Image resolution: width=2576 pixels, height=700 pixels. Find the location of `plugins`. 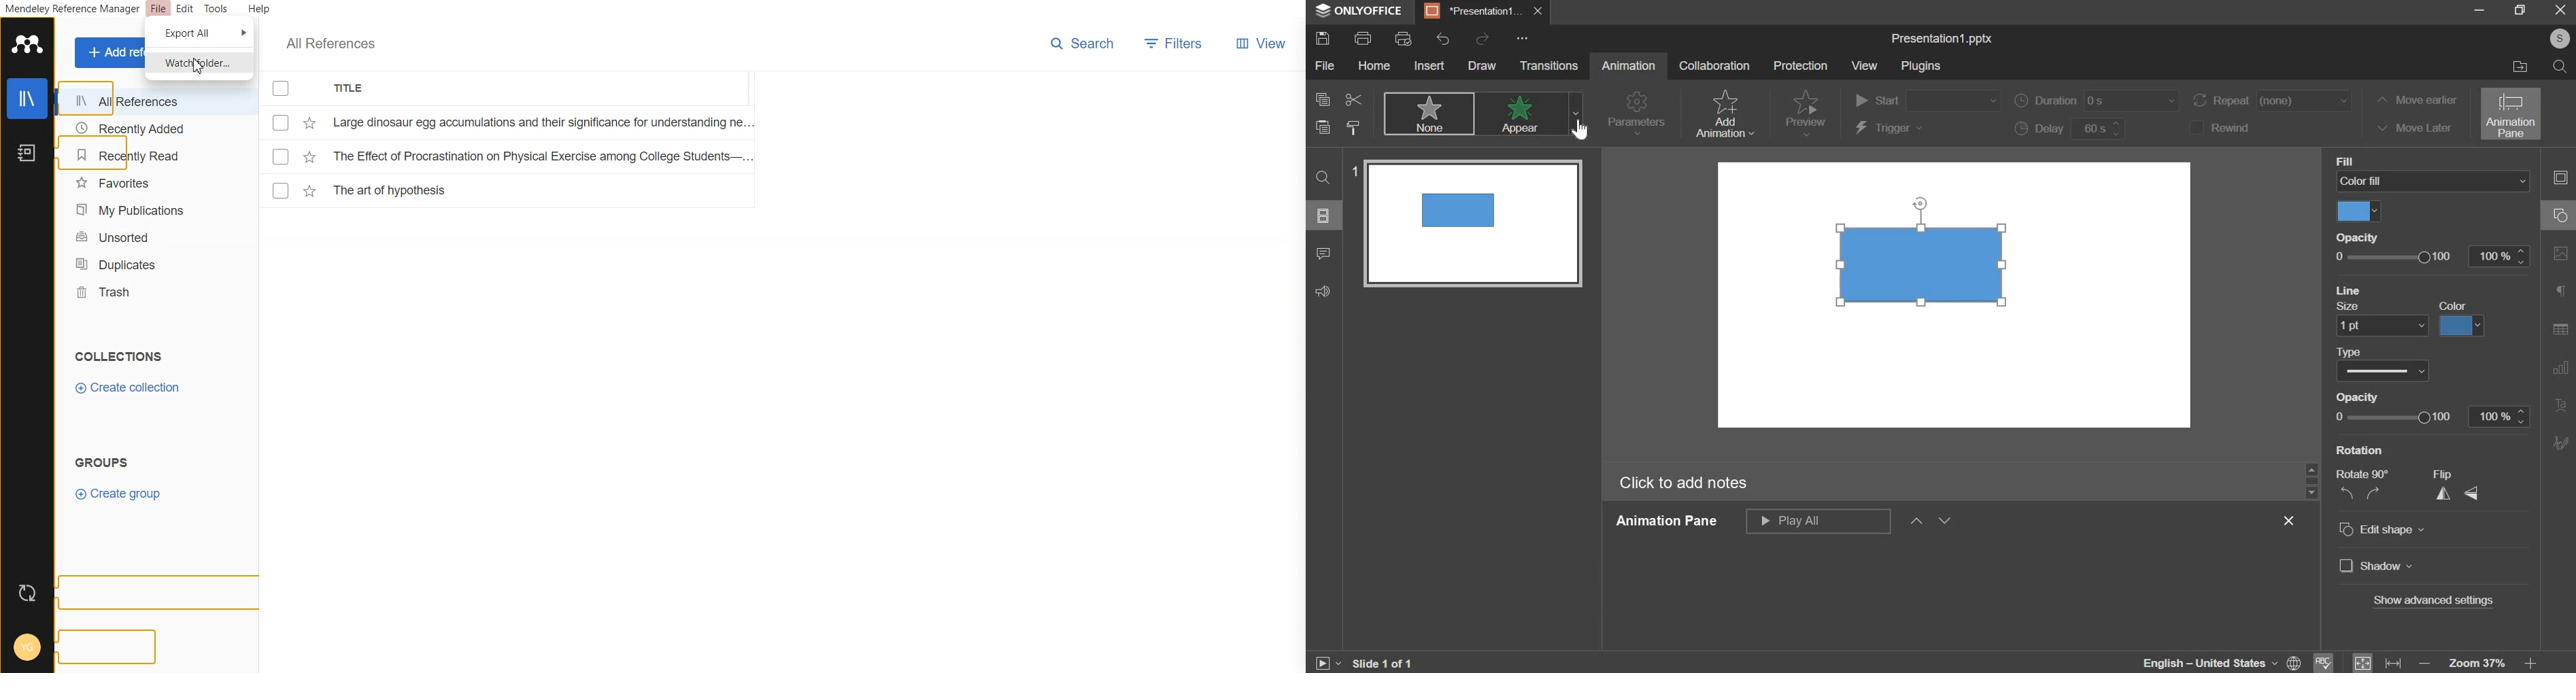

plugins is located at coordinates (1921, 65).